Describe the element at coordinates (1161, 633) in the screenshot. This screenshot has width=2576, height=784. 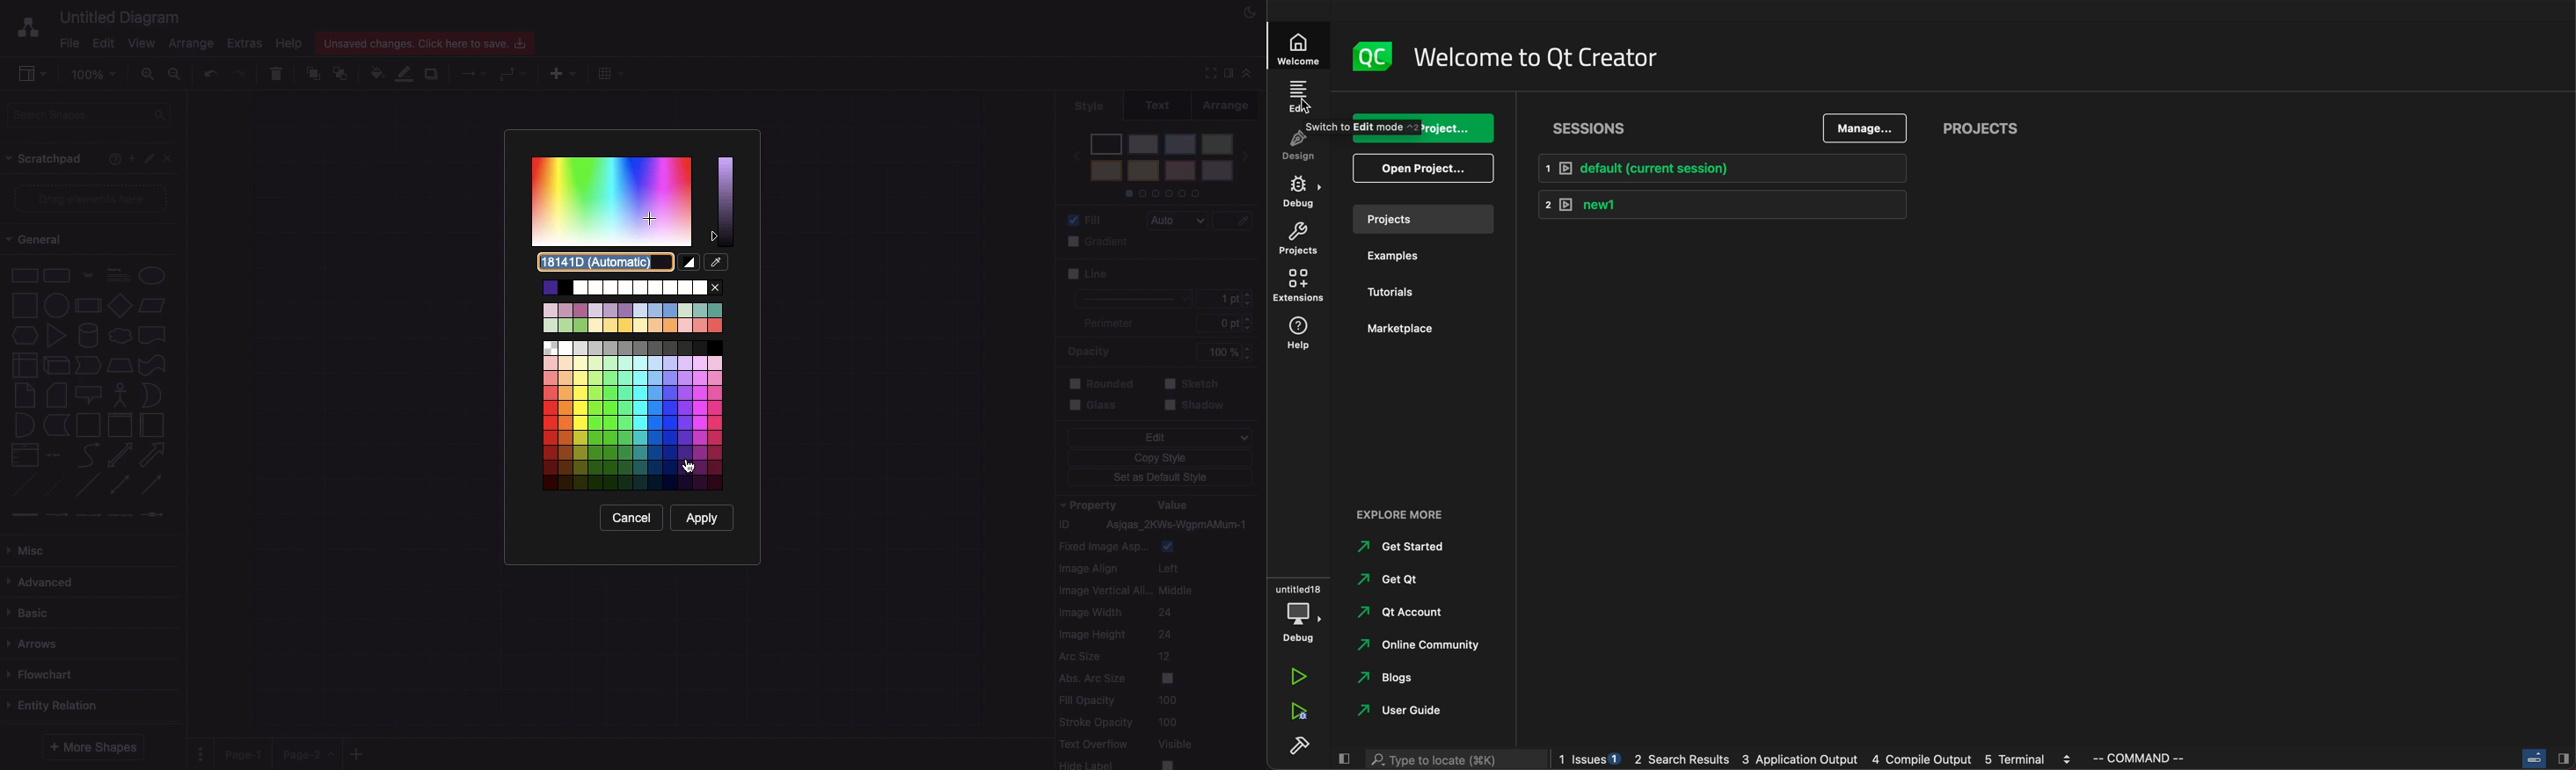
I see `Property value` at that location.